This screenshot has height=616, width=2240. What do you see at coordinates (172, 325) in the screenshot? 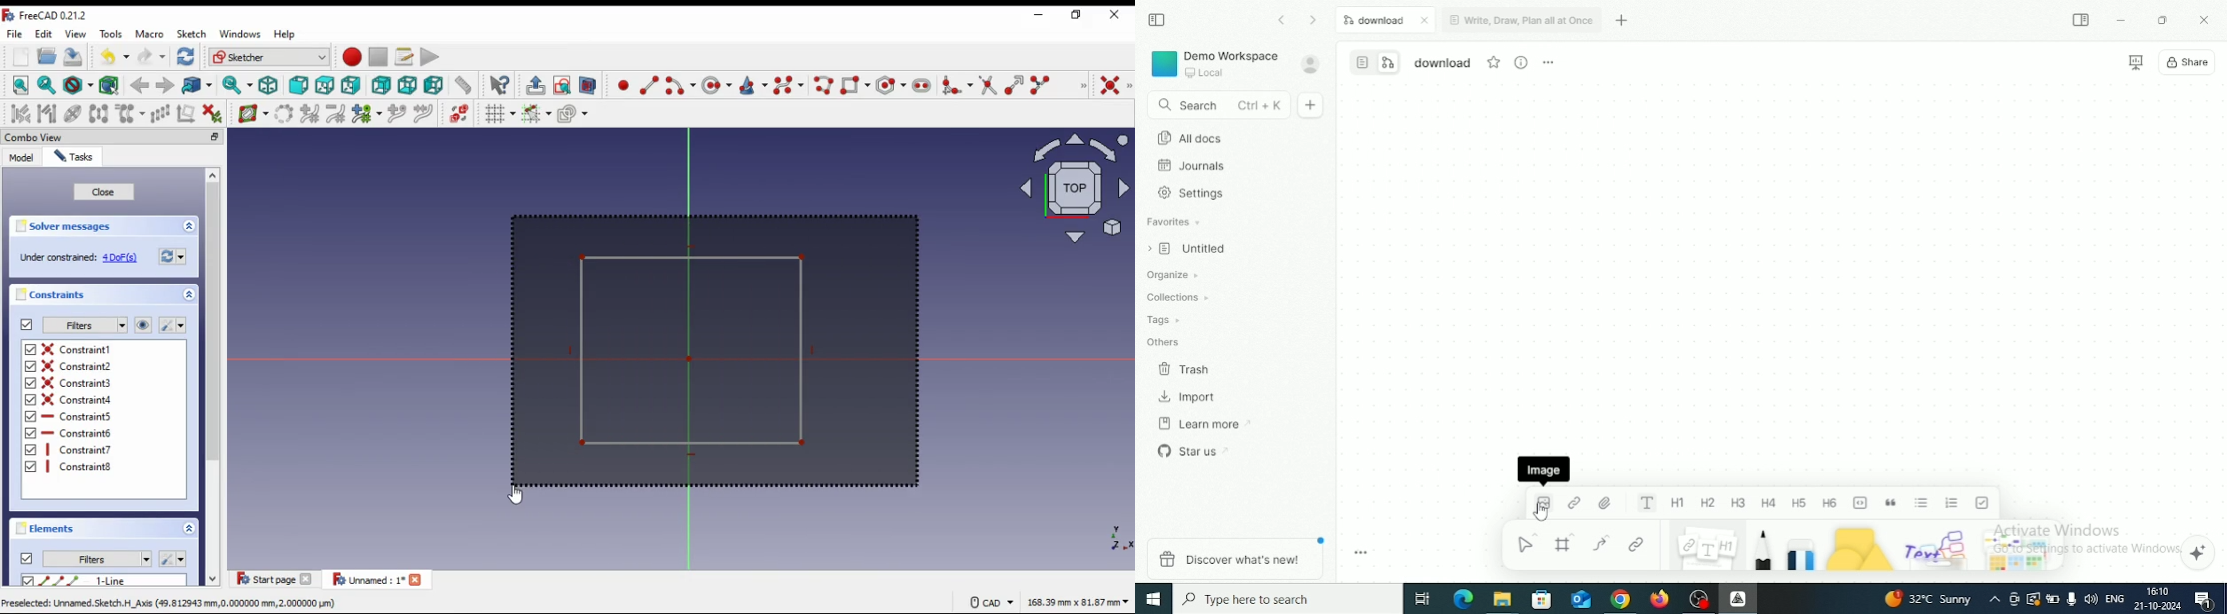
I see `settings` at bounding box center [172, 325].